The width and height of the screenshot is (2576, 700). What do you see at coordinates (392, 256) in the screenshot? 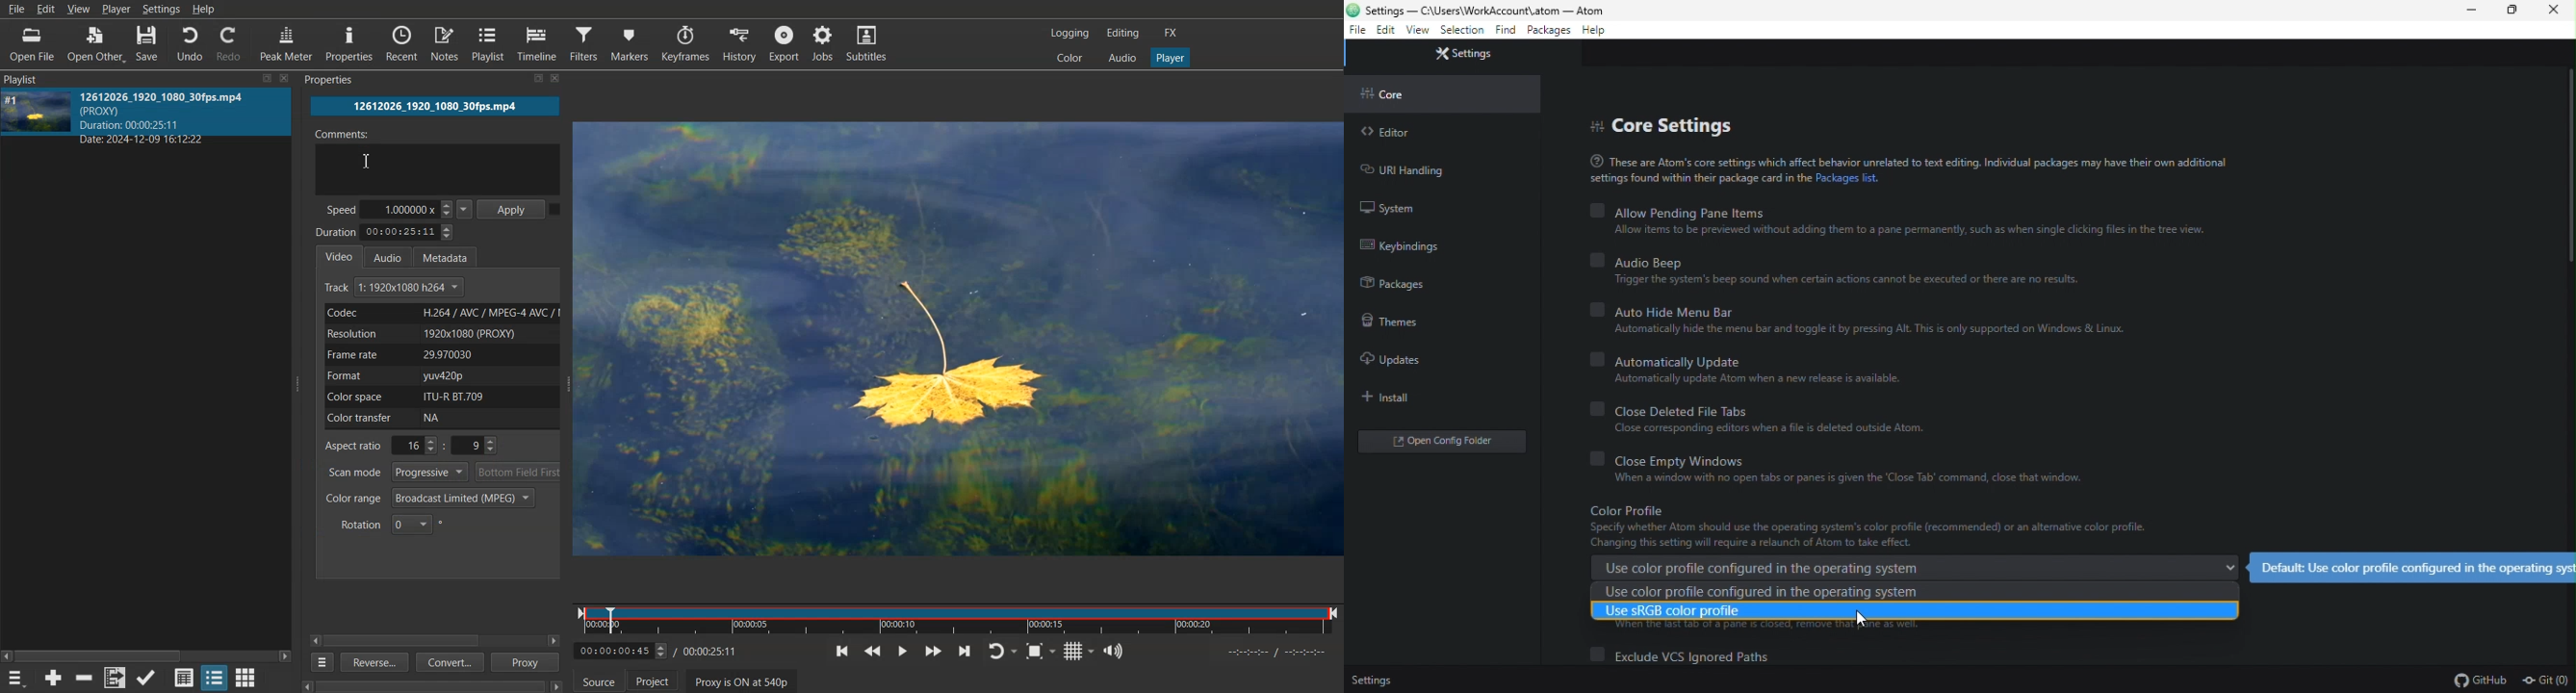
I see `Audio` at bounding box center [392, 256].